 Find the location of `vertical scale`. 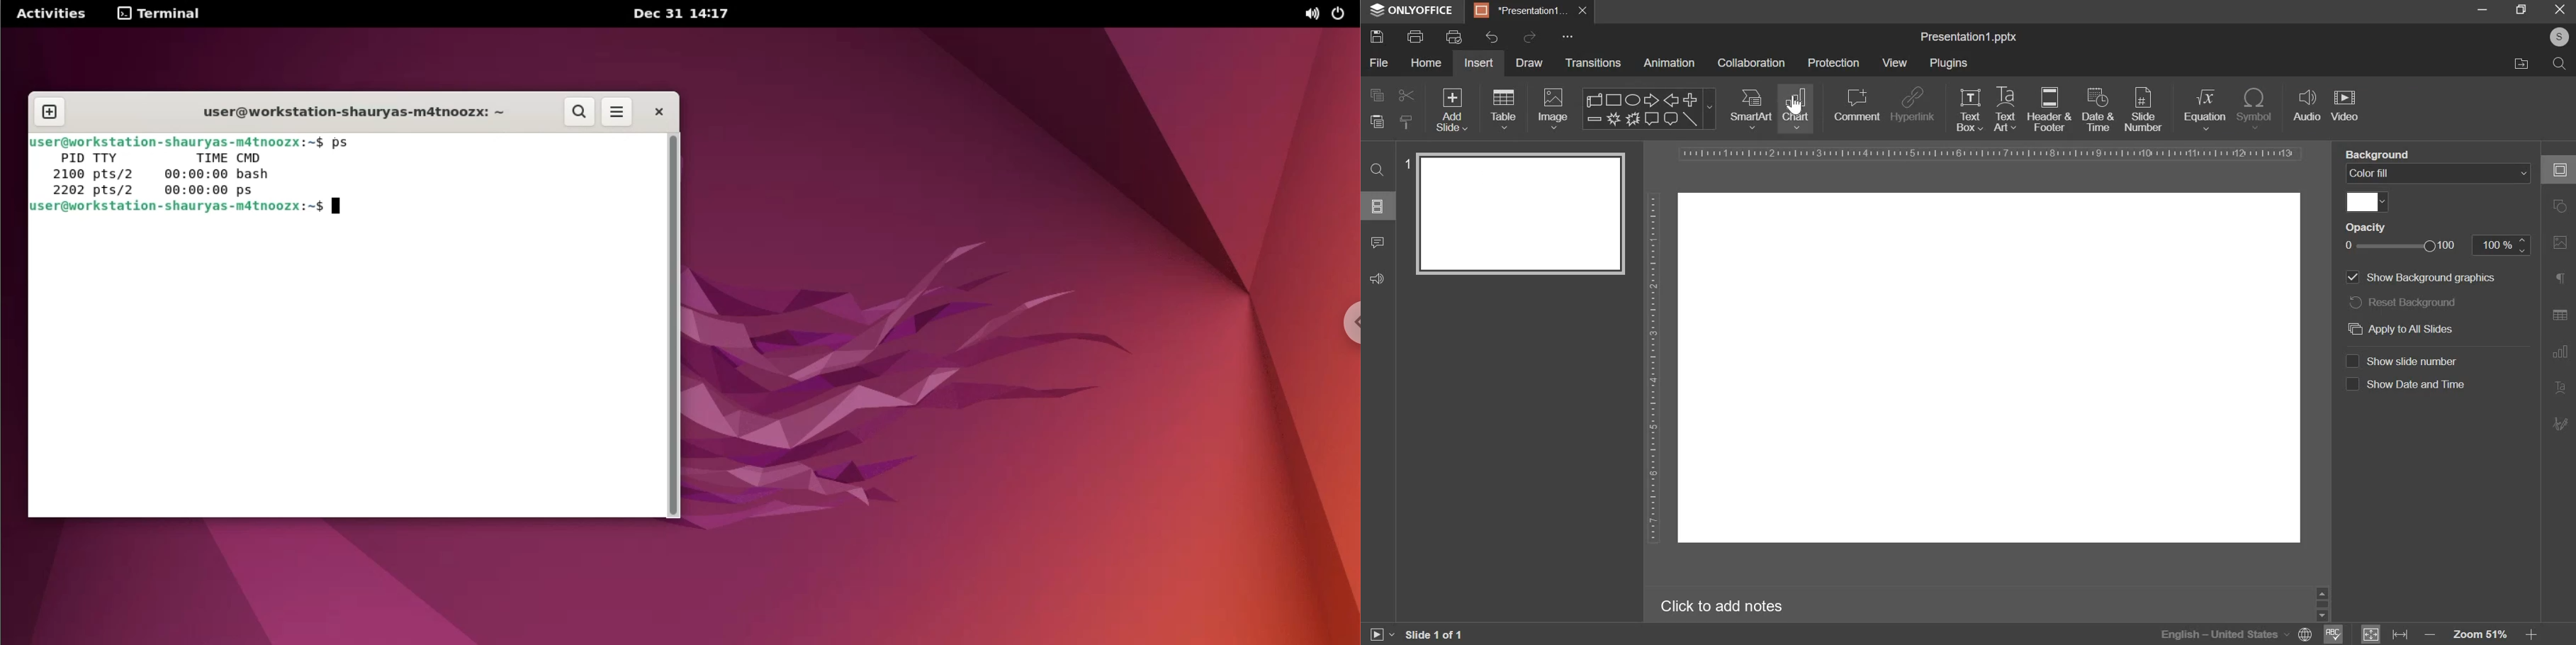

vertical scale is located at coordinates (1655, 361).